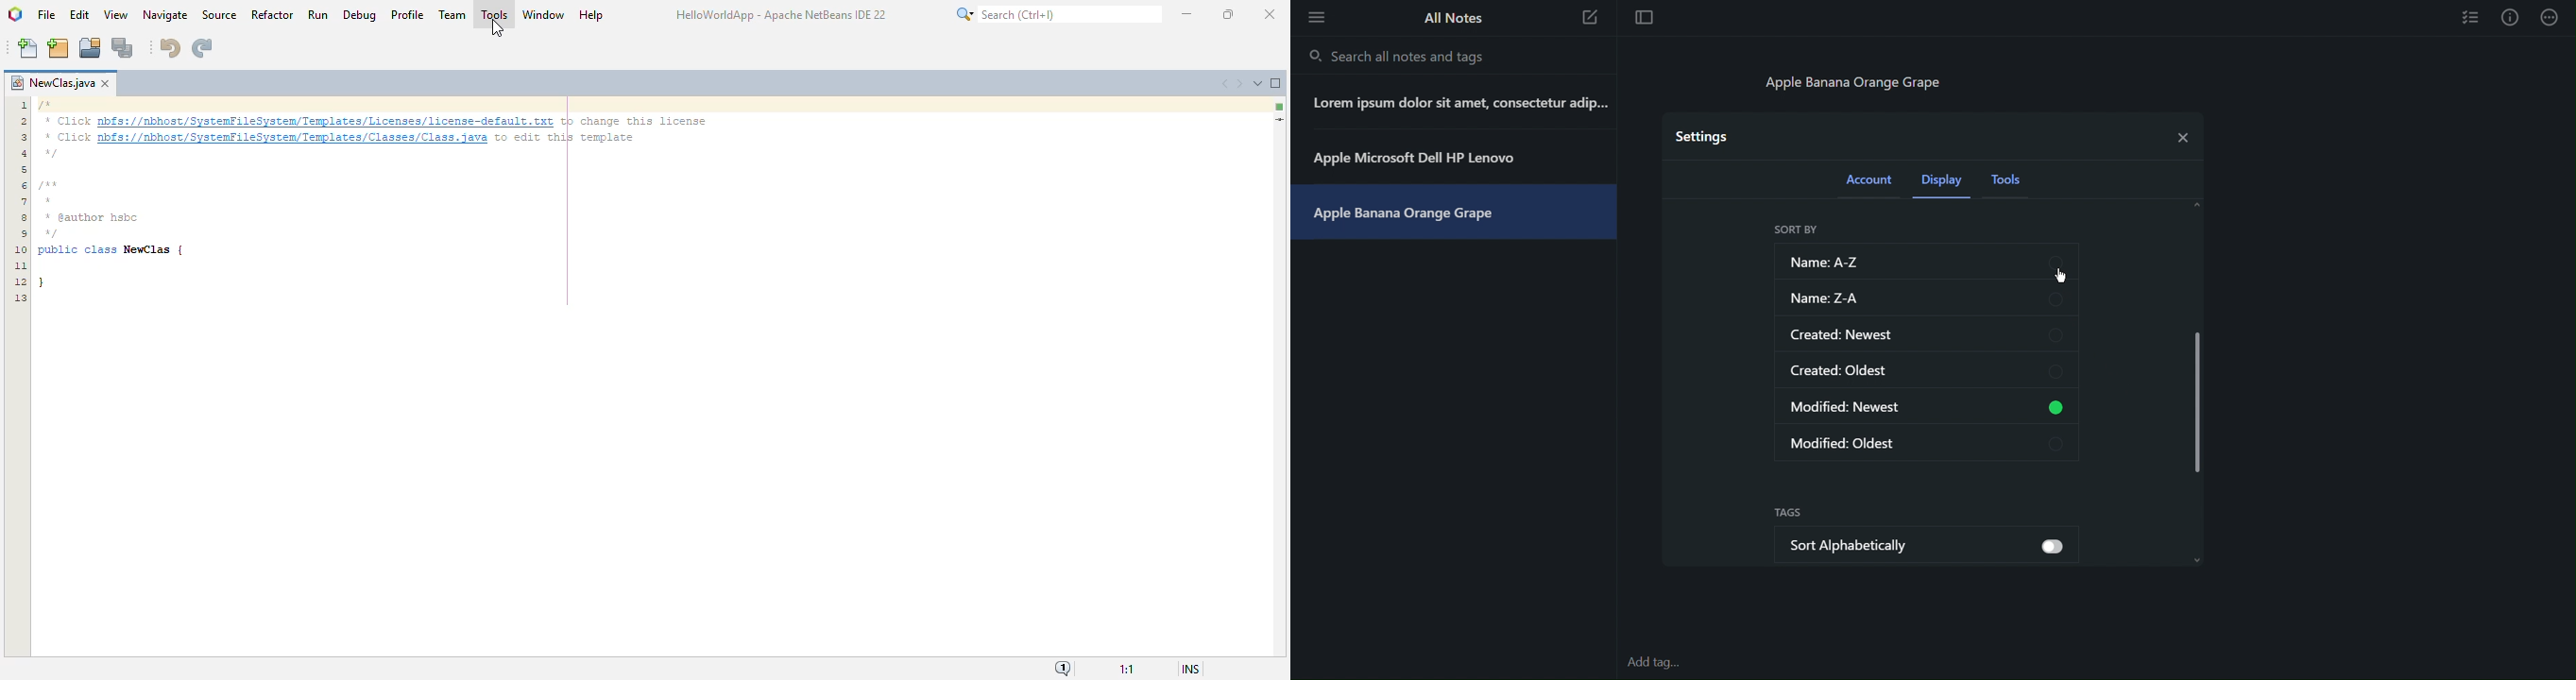  I want to click on Cursor, so click(2065, 279).